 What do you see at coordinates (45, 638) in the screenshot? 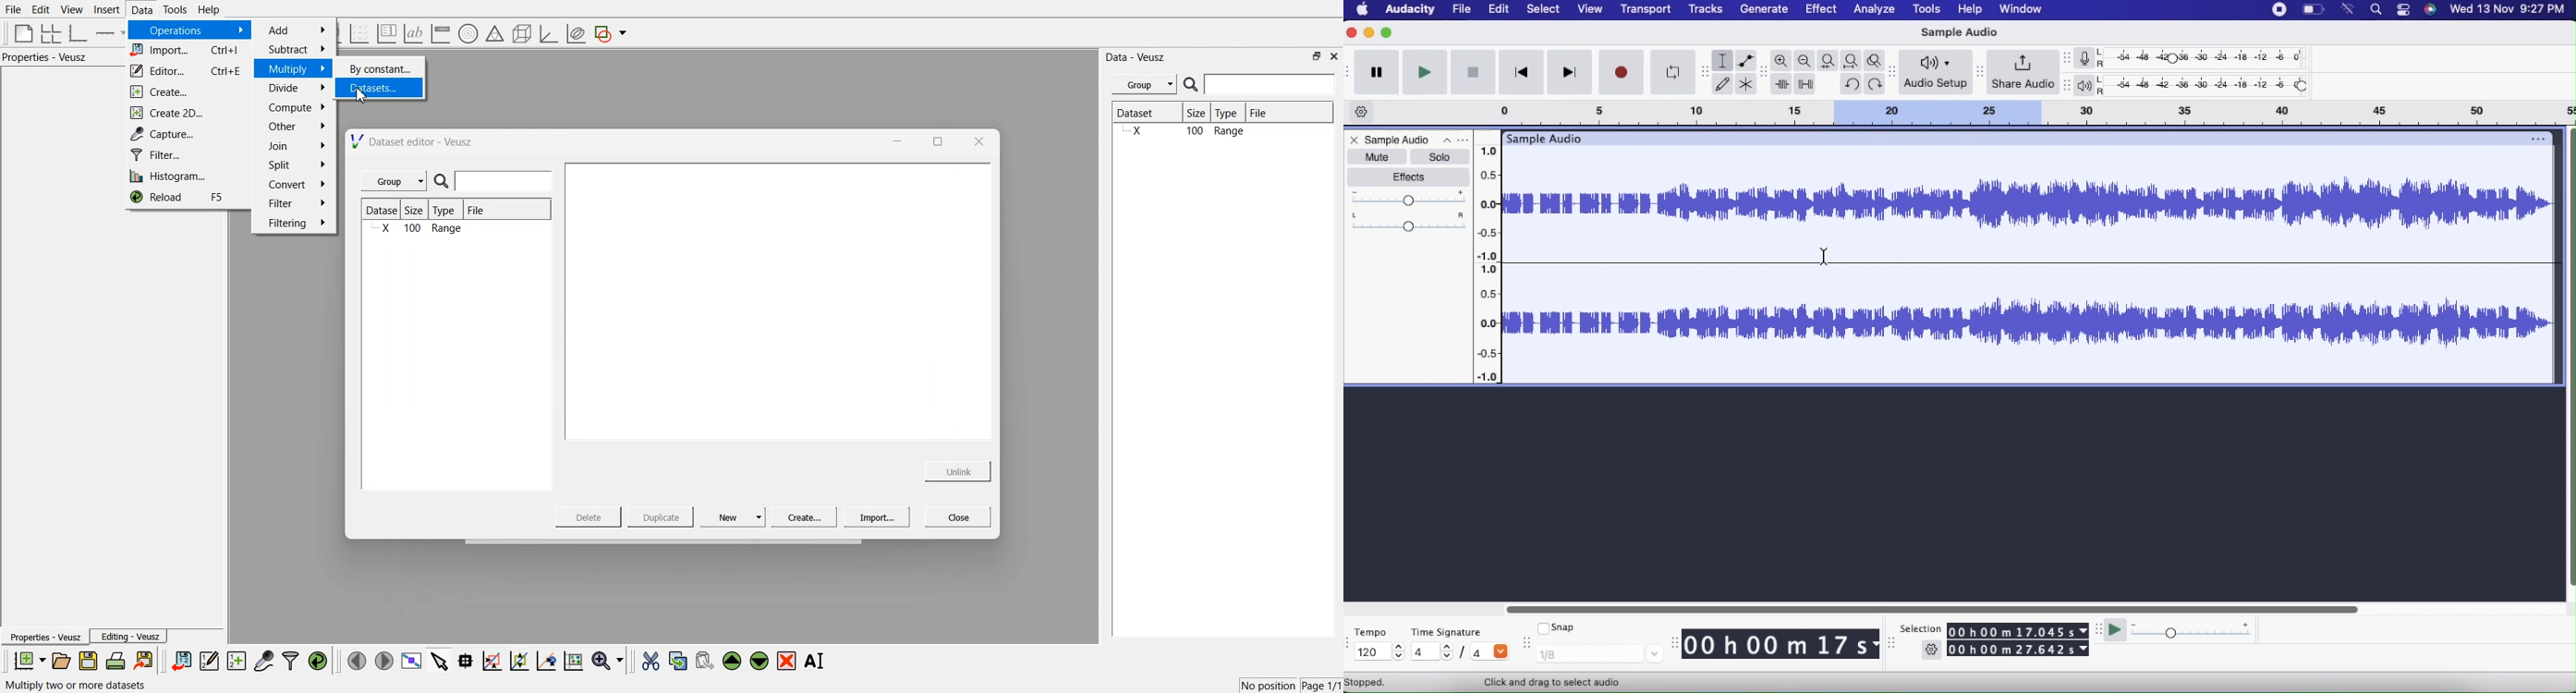
I see `Properties - Veusz` at bounding box center [45, 638].